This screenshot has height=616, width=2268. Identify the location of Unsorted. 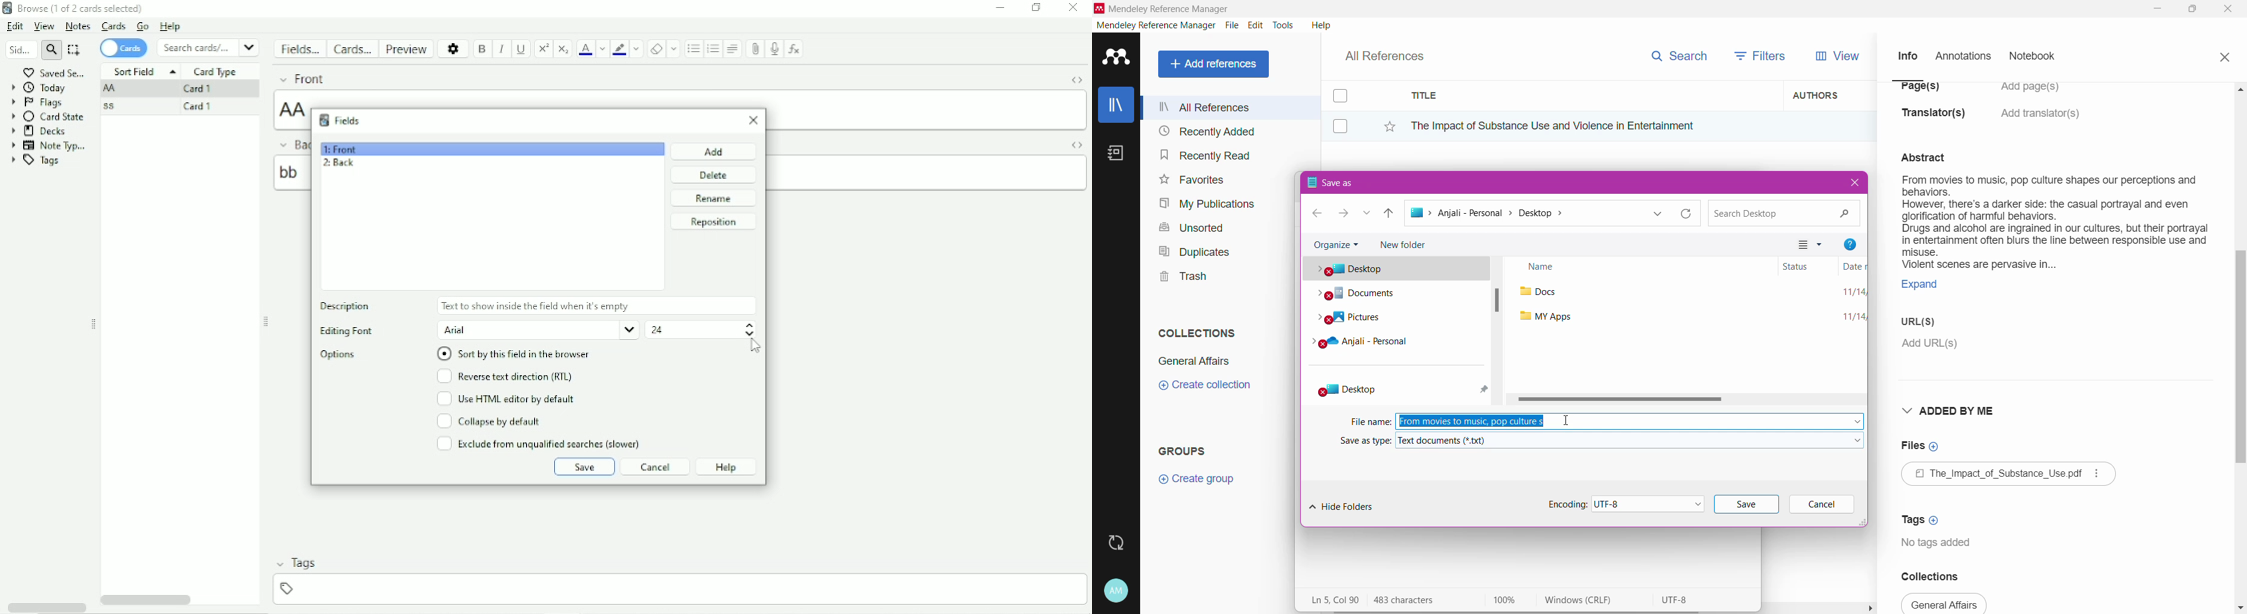
(1190, 227).